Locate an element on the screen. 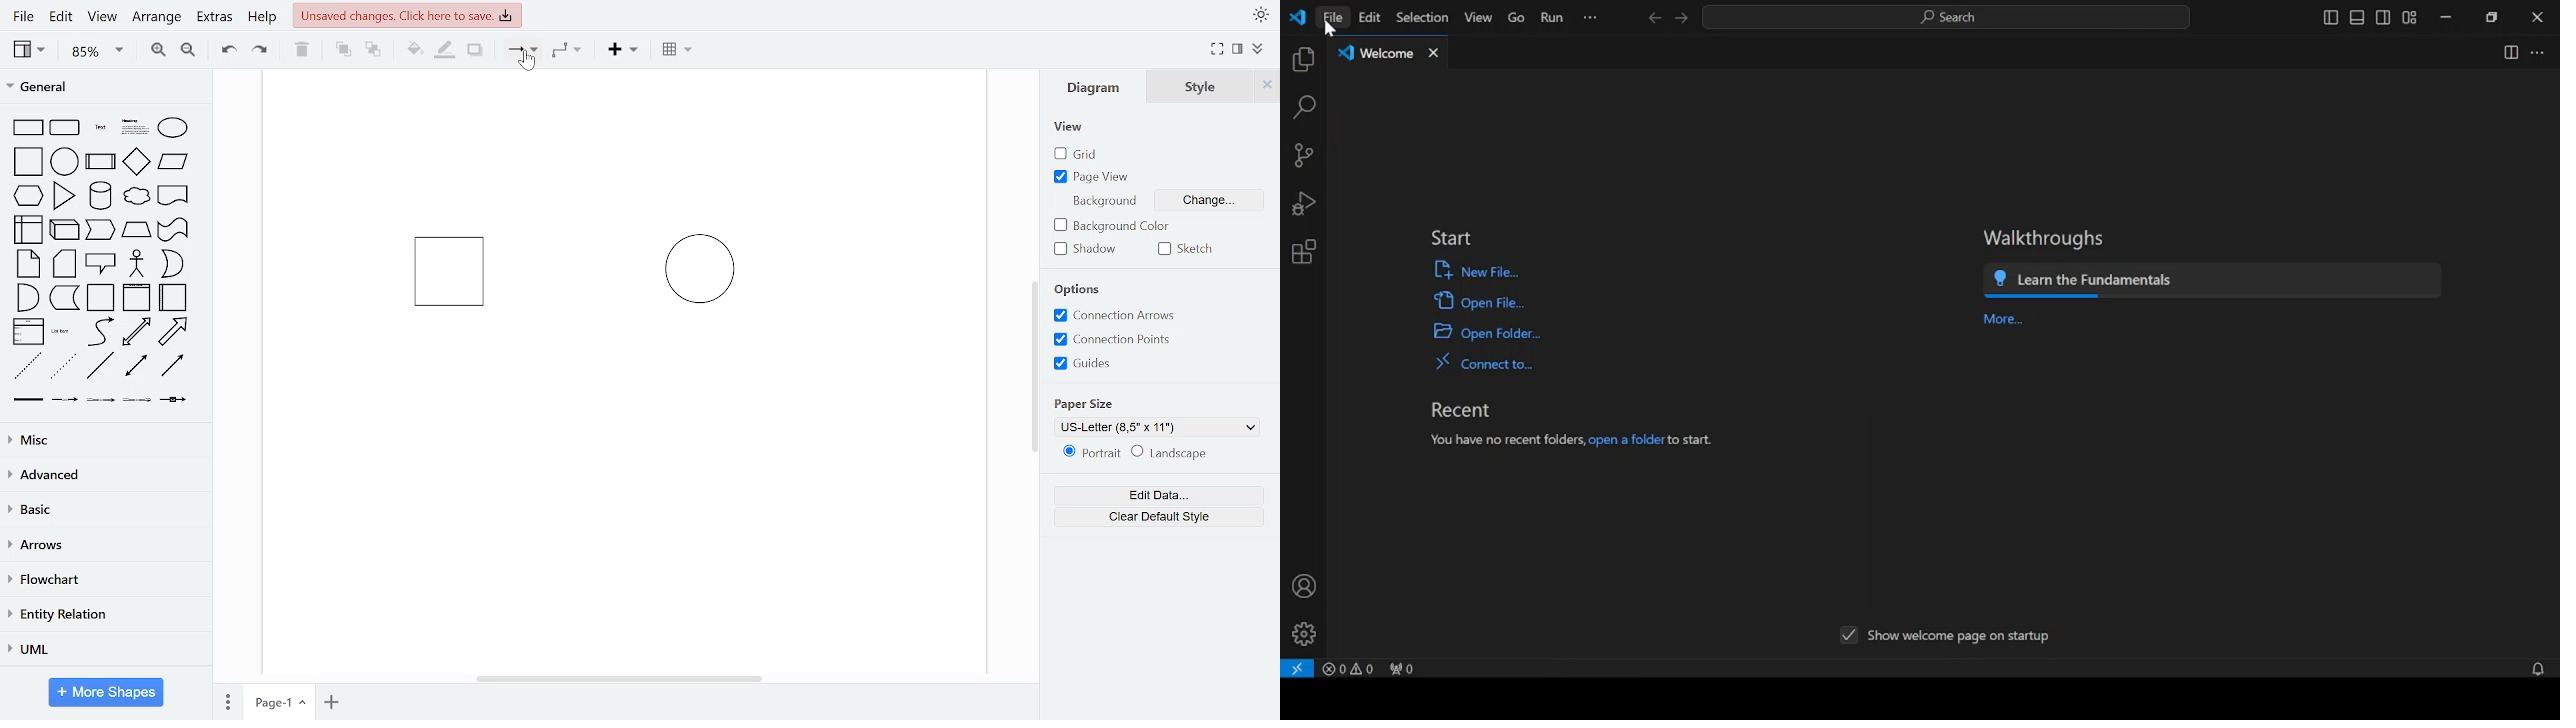 Image resolution: width=2576 pixels, height=728 pixels. list item is located at coordinates (61, 331).